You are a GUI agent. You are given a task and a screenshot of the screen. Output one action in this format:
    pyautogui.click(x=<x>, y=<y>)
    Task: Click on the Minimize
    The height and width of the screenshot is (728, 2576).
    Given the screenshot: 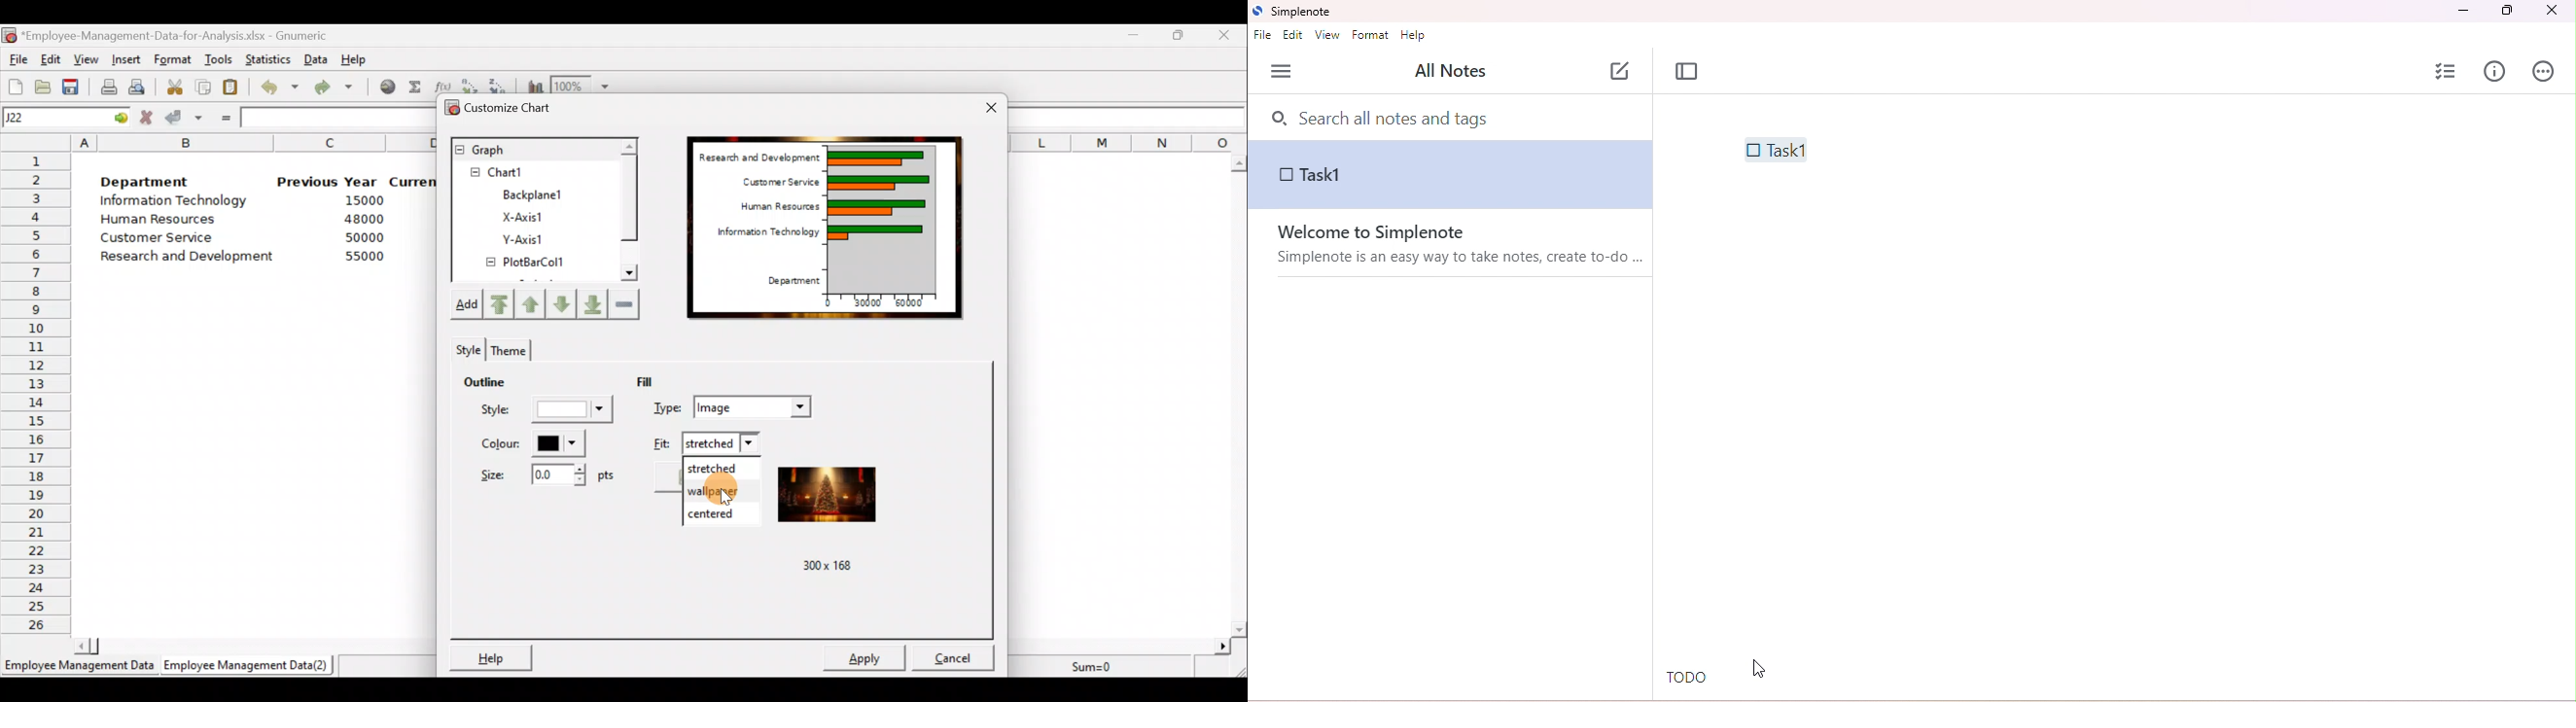 What is the action you would take?
    pyautogui.click(x=1134, y=34)
    